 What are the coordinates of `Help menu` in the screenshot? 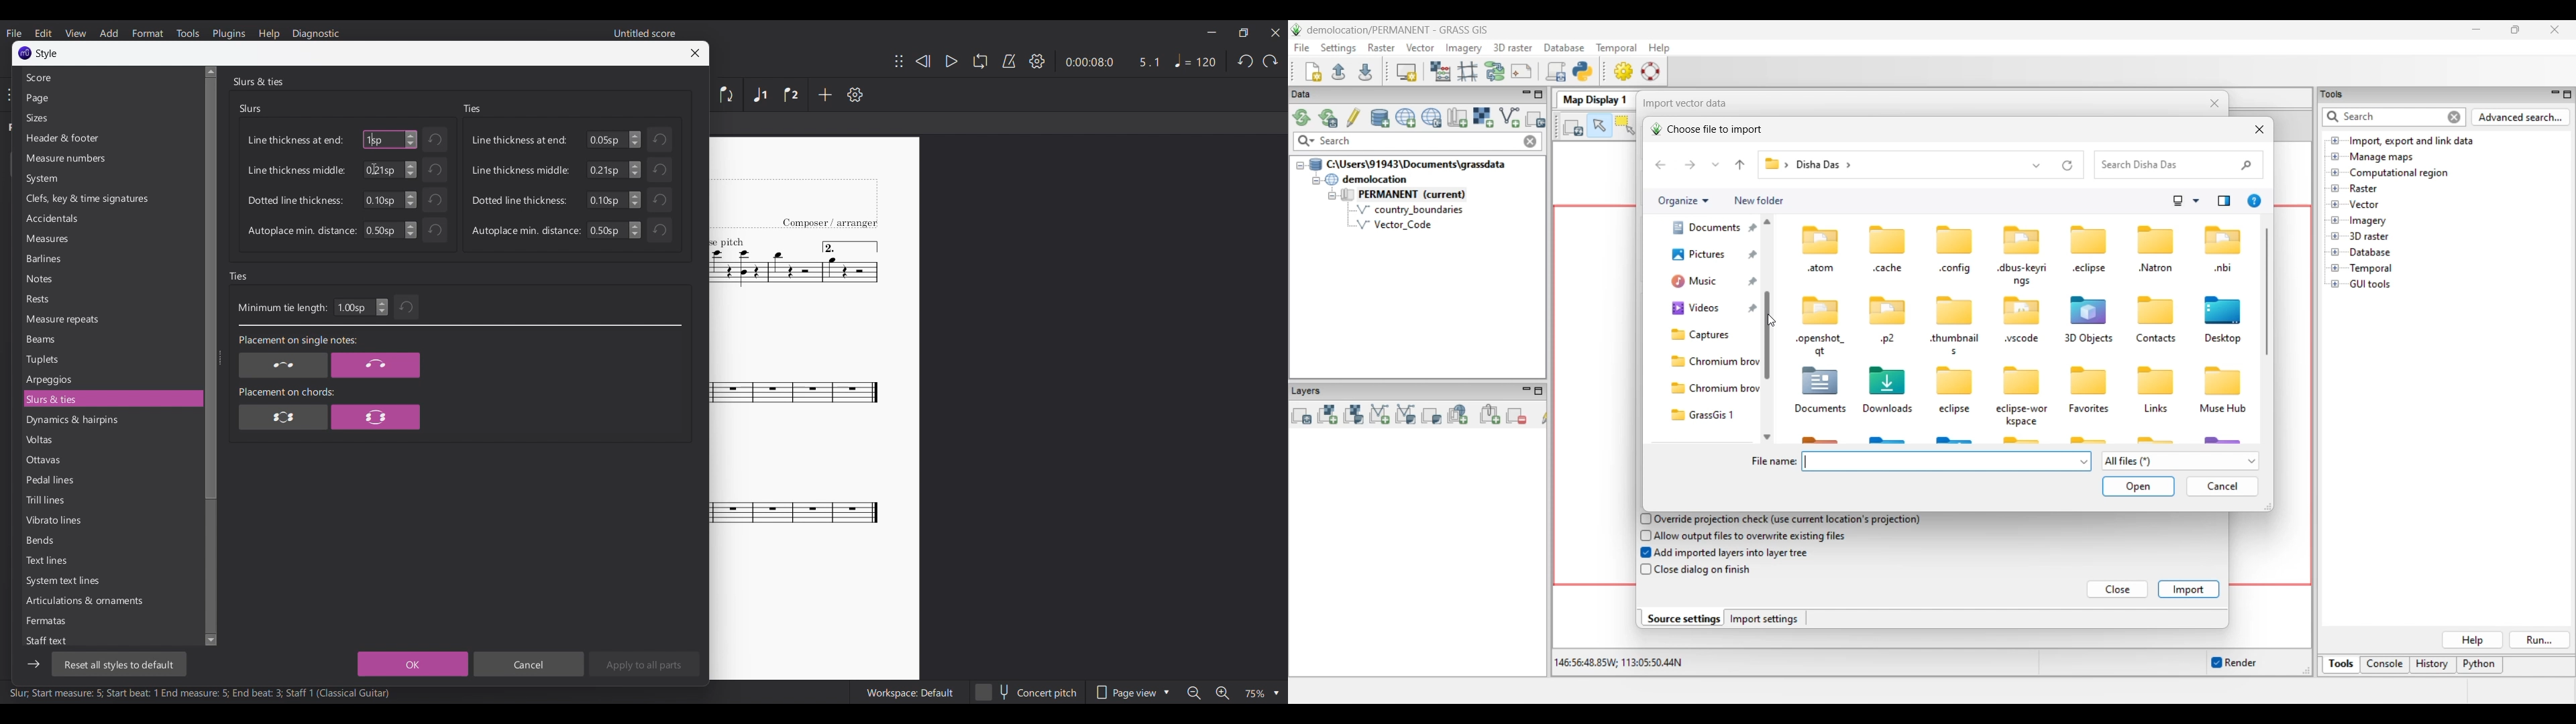 It's located at (269, 34).